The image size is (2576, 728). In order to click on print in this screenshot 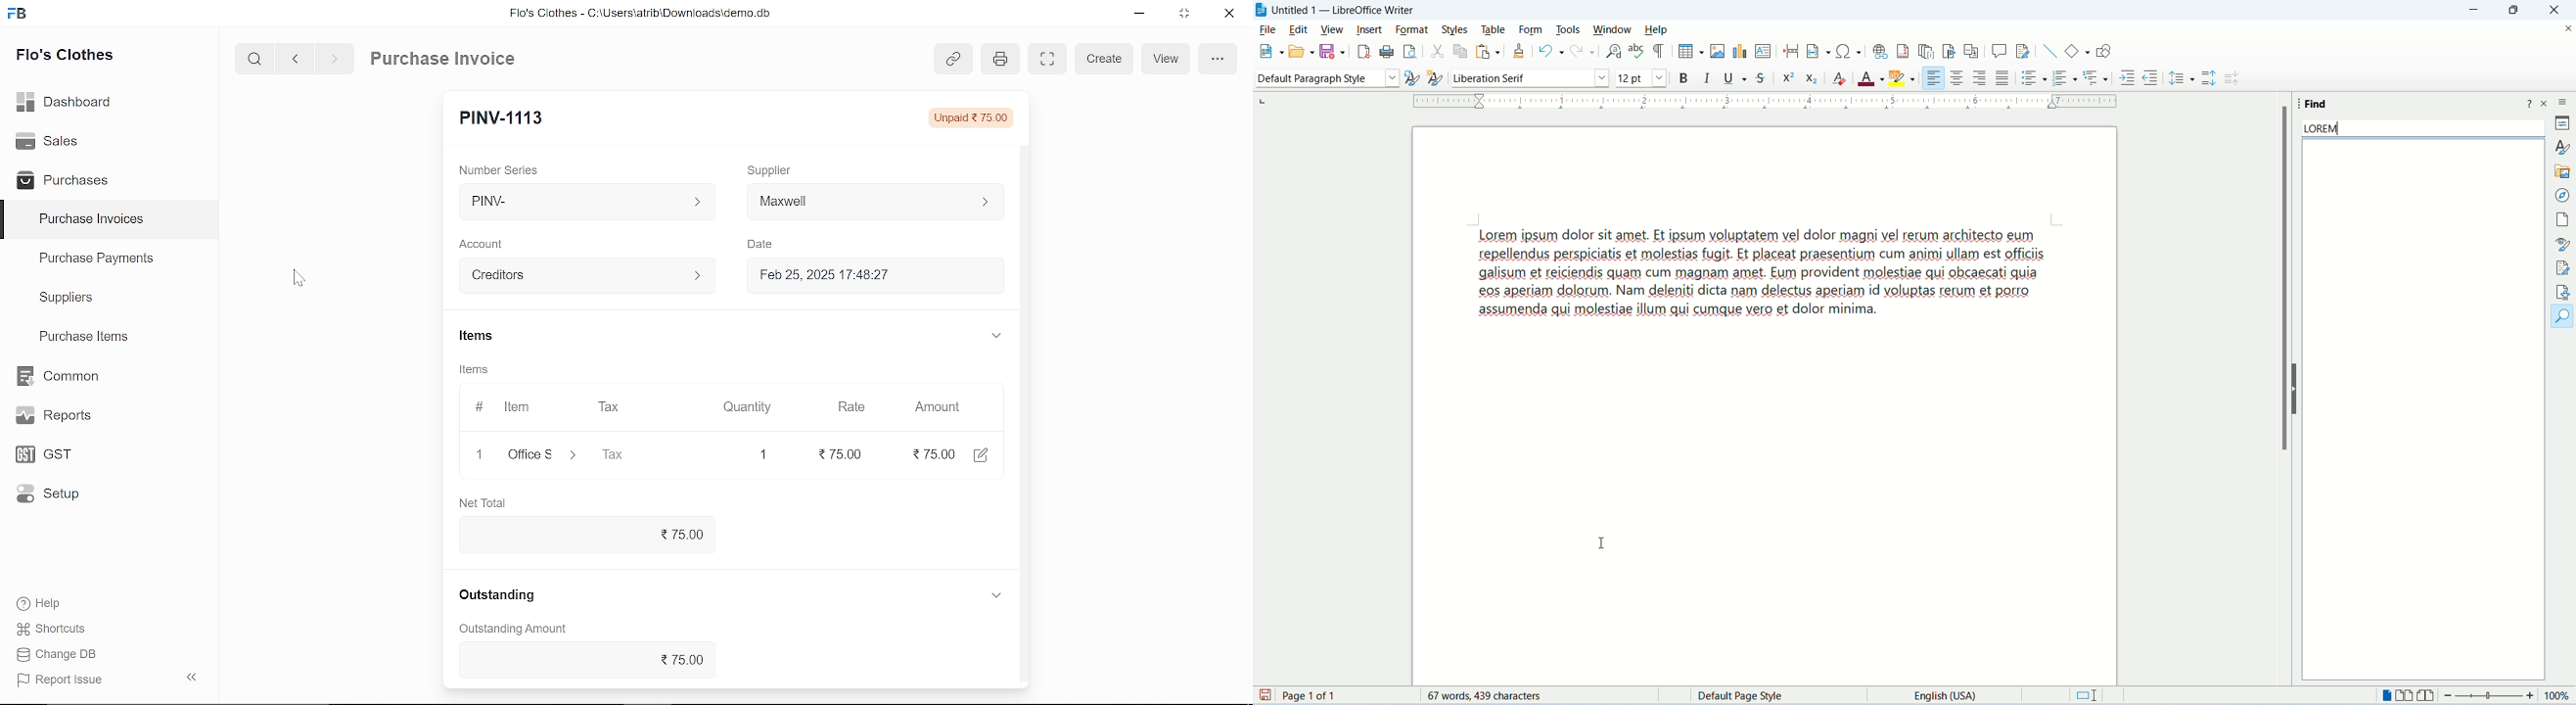, I will do `click(997, 58)`.